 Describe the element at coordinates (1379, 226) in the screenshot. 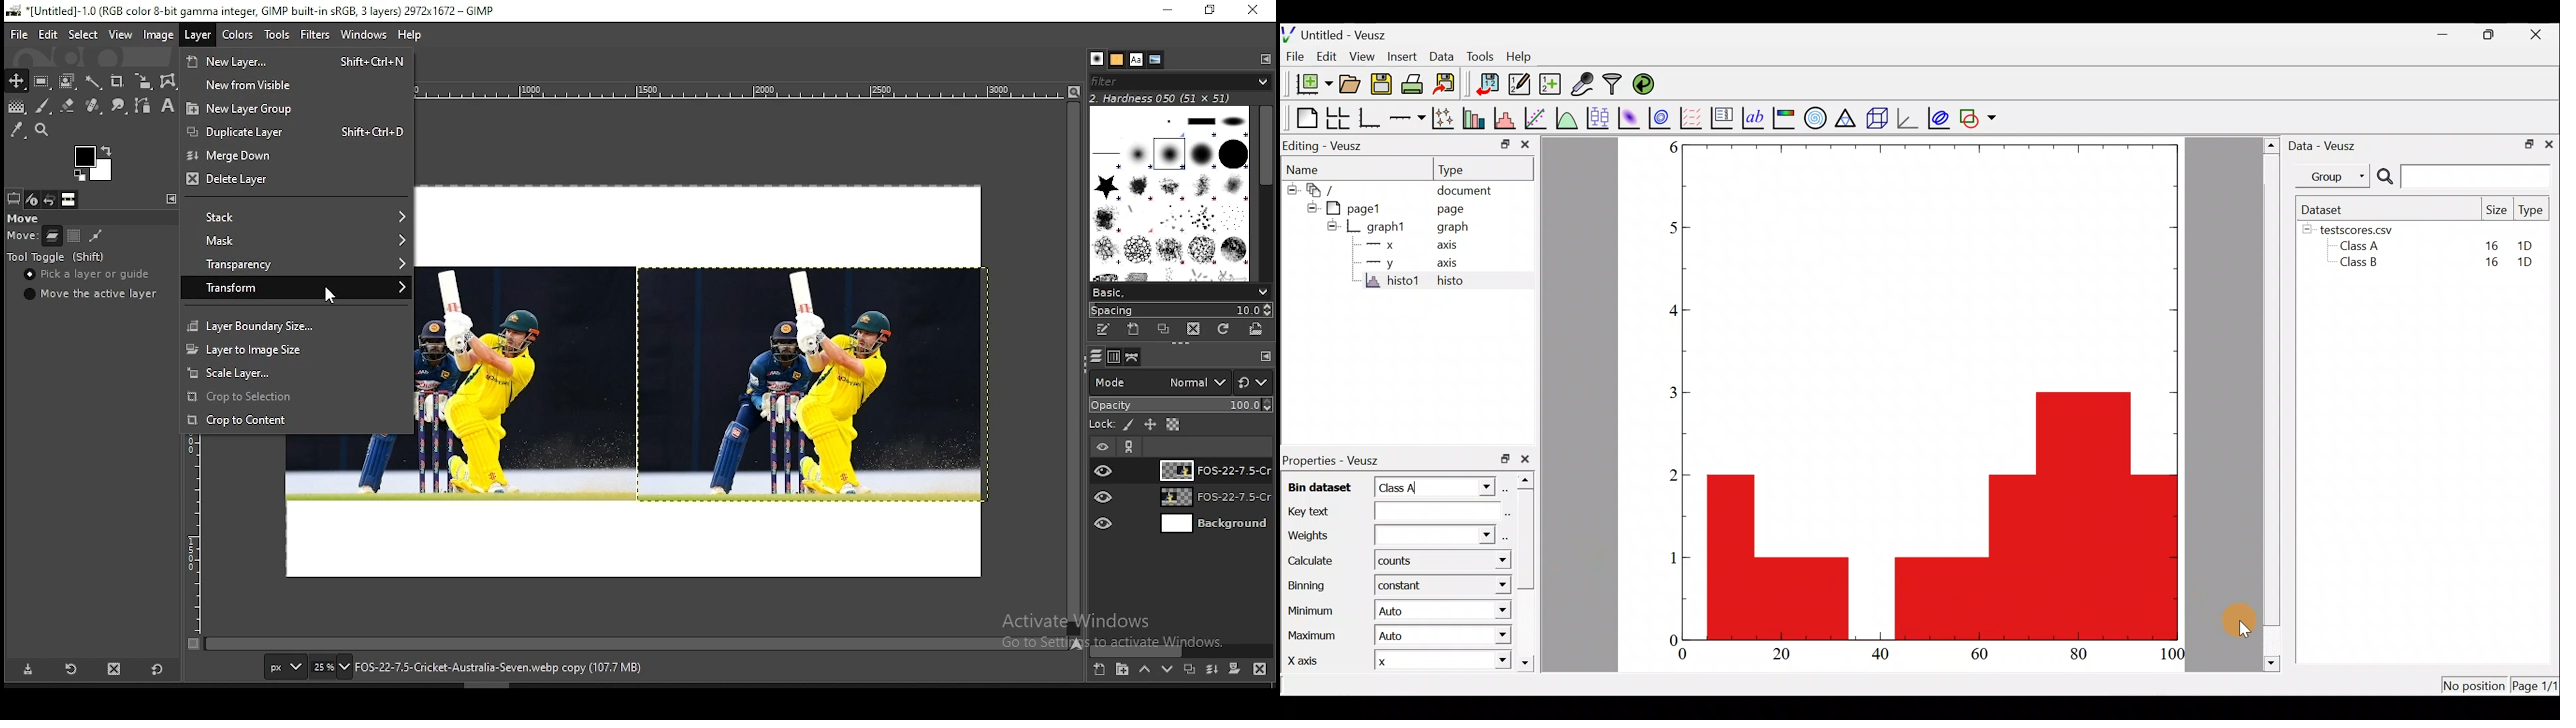

I see `graph1` at that location.